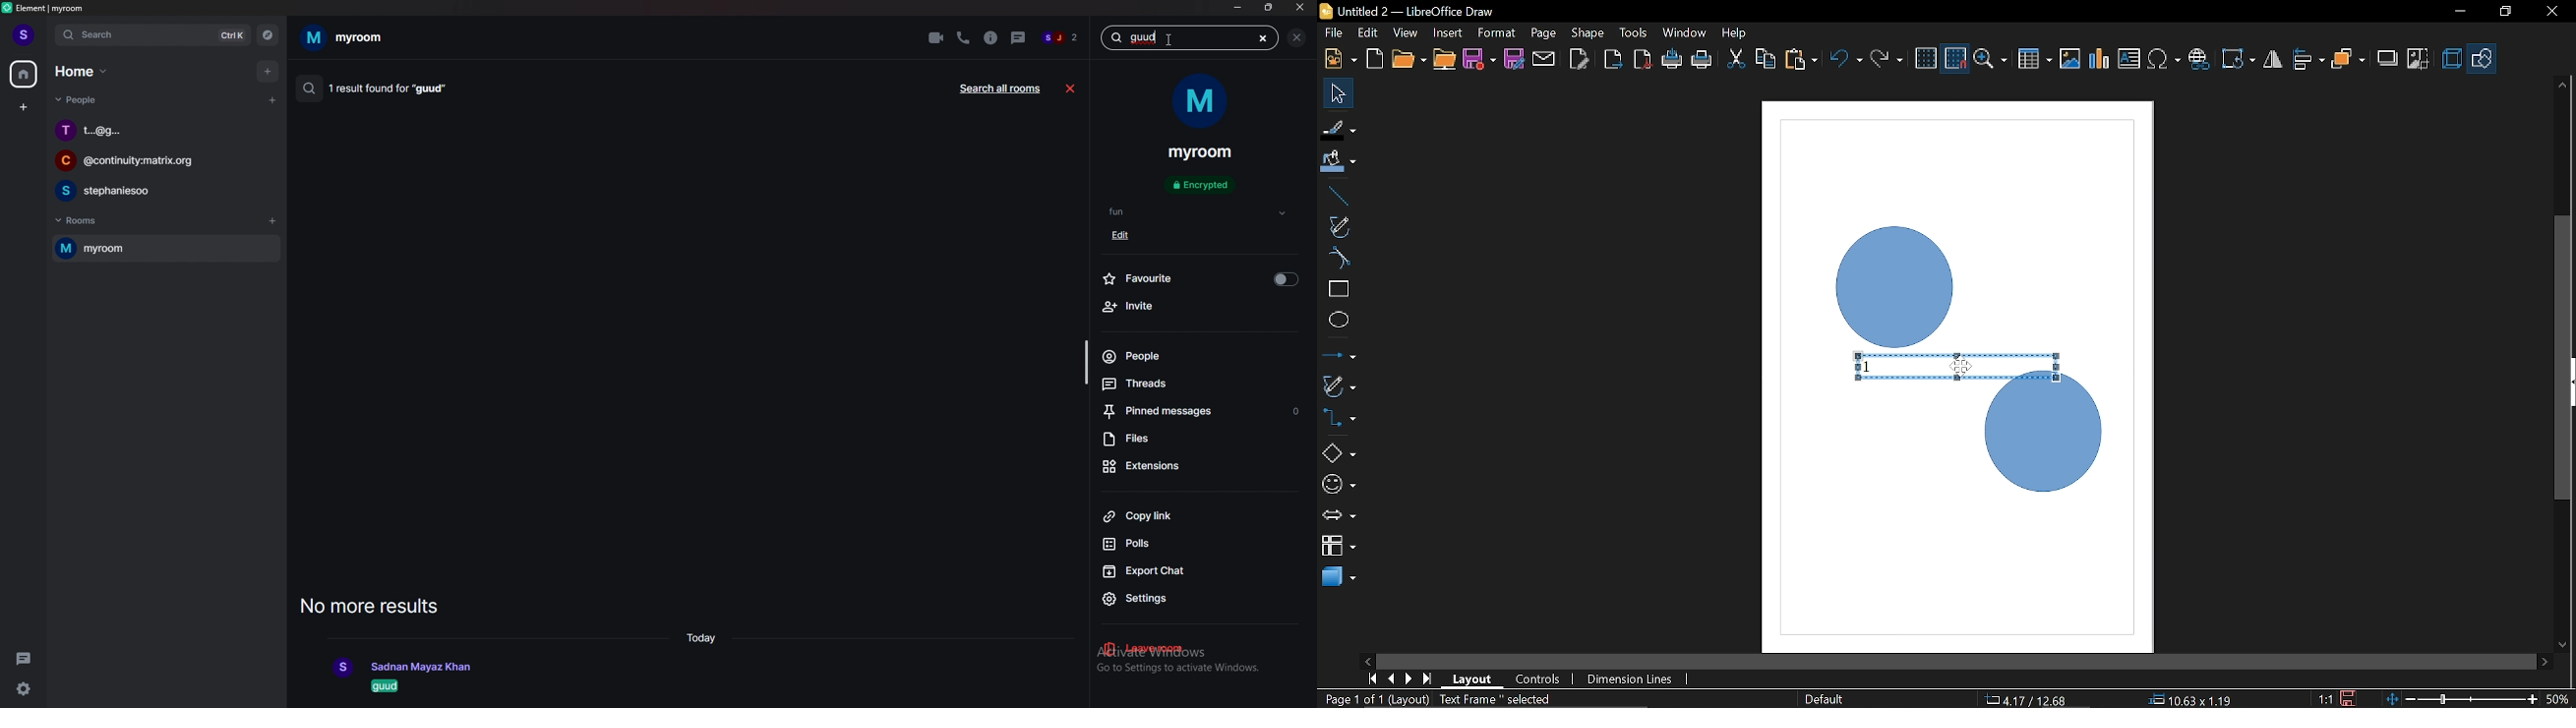 This screenshot has width=2576, height=728. What do you see at coordinates (1339, 575) in the screenshot?
I see `3d shapes` at bounding box center [1339, 575].